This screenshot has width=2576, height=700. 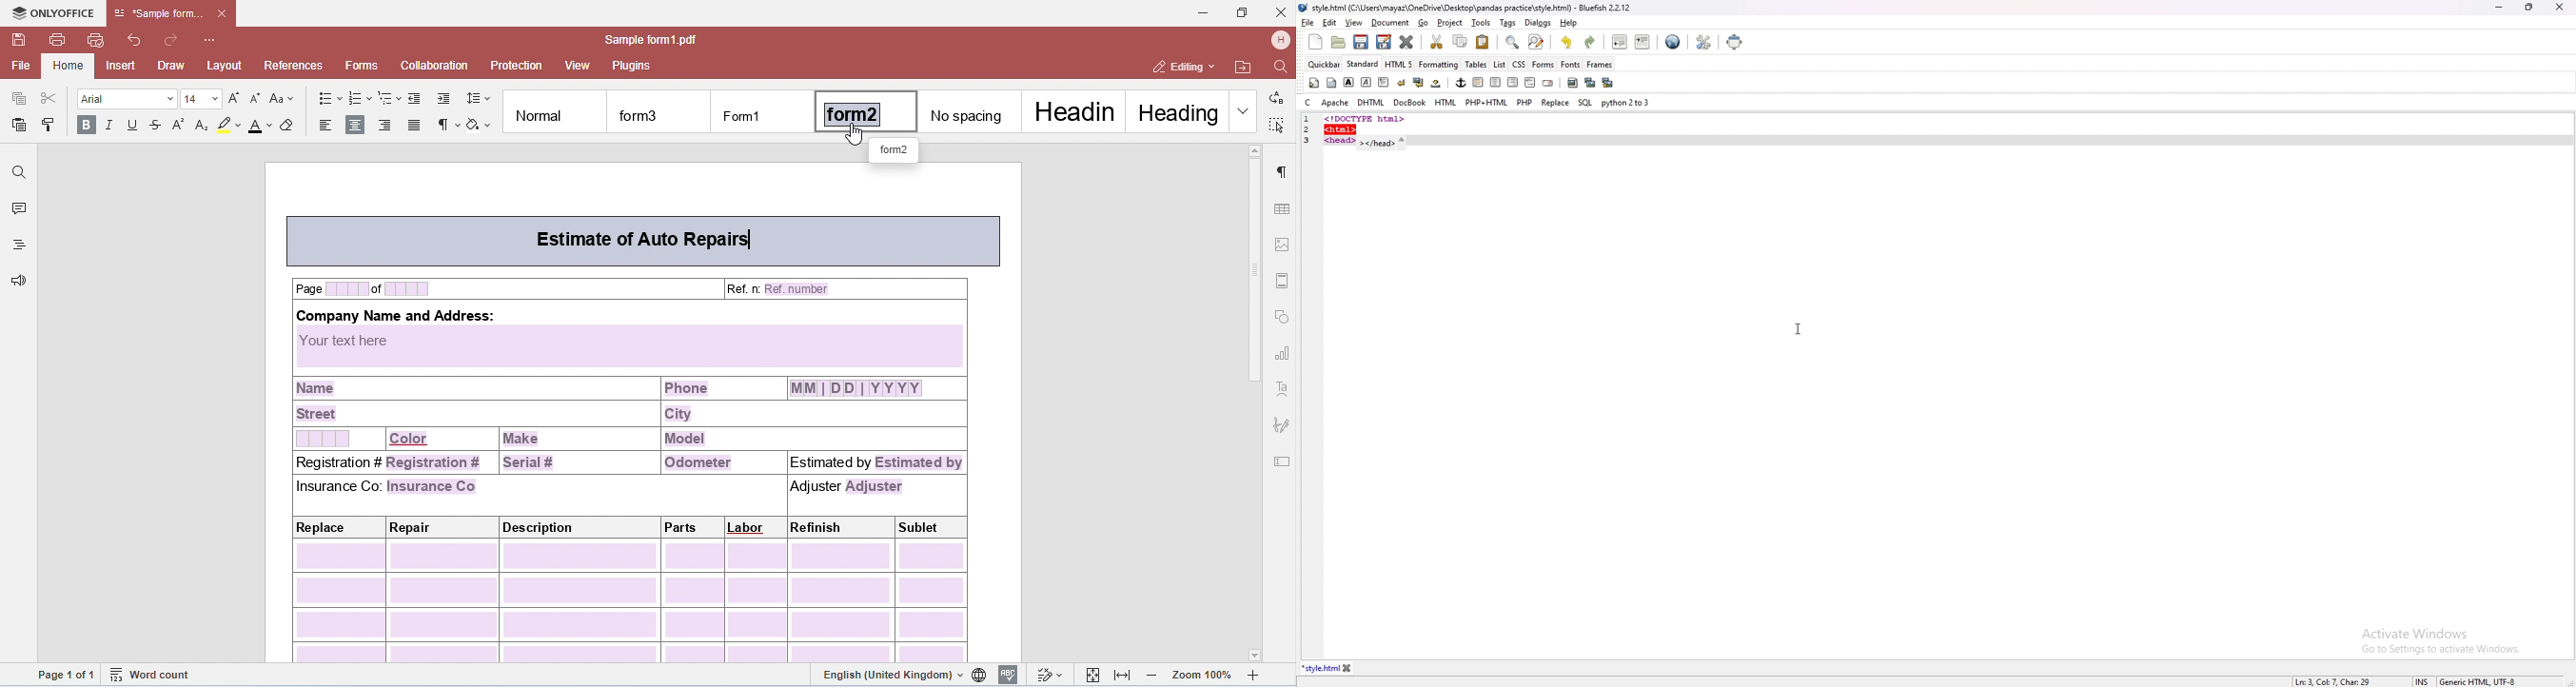 I want to click on open, so click(x=1340, y=42).